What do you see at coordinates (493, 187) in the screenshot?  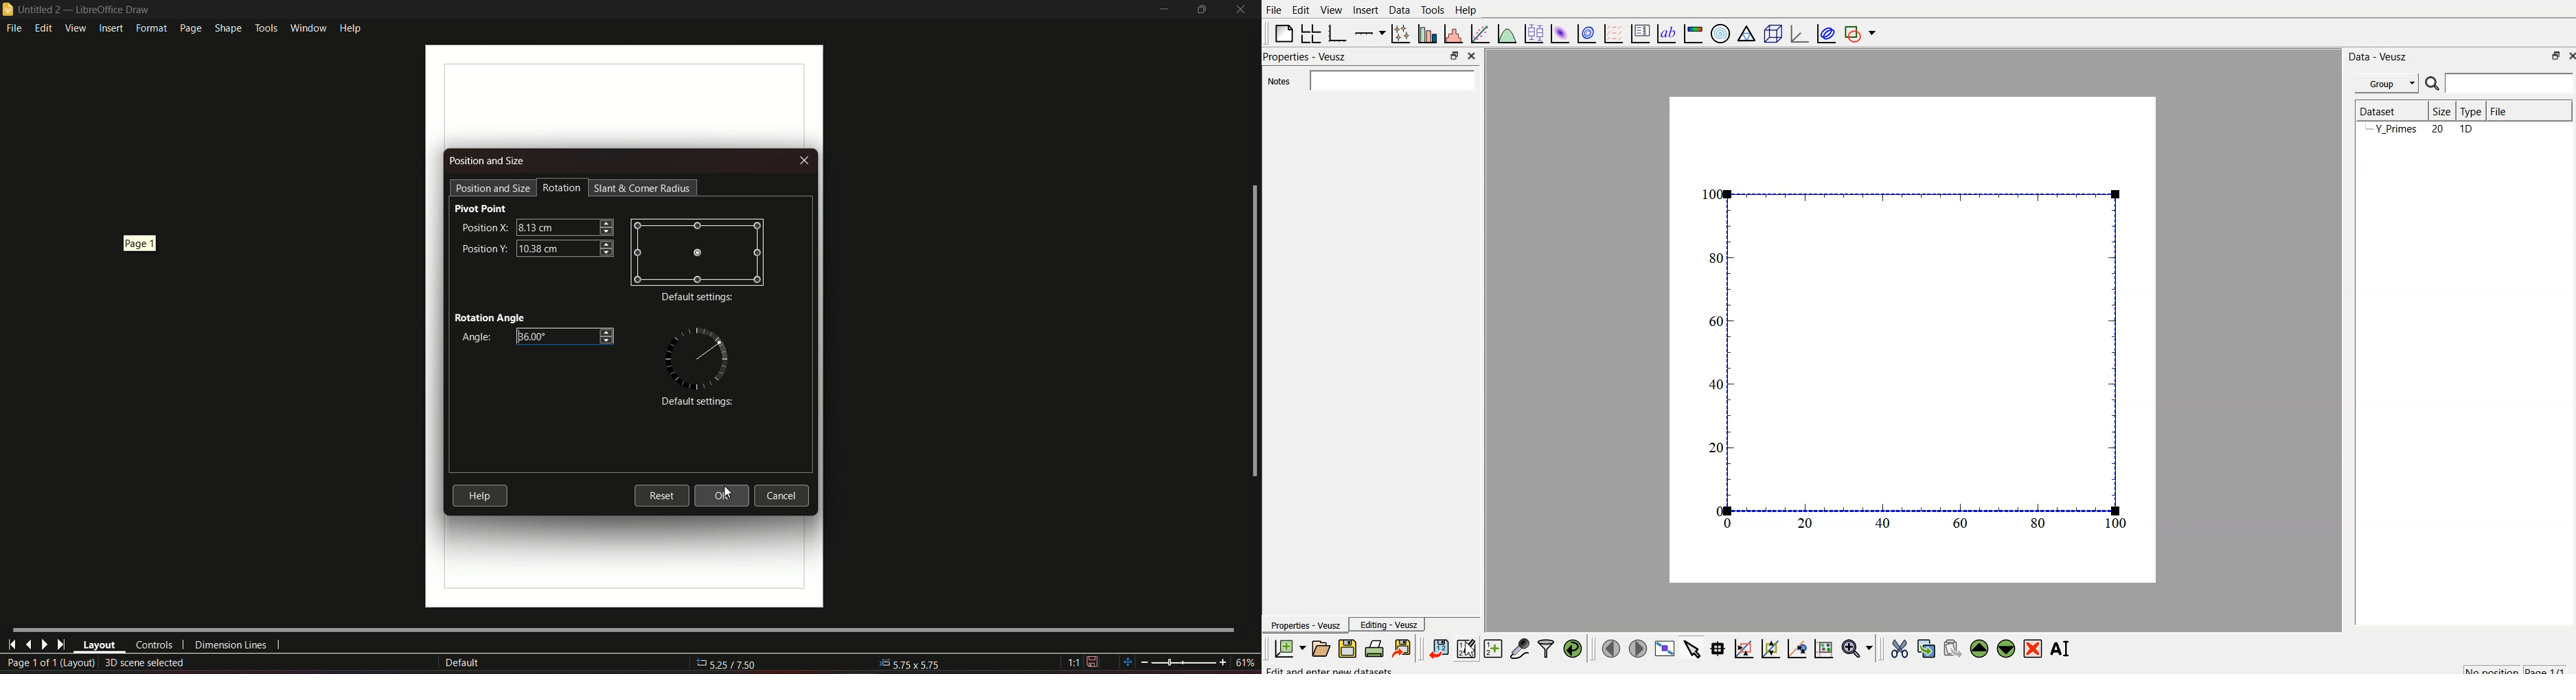 I see `position and size` at bounding box center [493, 187].